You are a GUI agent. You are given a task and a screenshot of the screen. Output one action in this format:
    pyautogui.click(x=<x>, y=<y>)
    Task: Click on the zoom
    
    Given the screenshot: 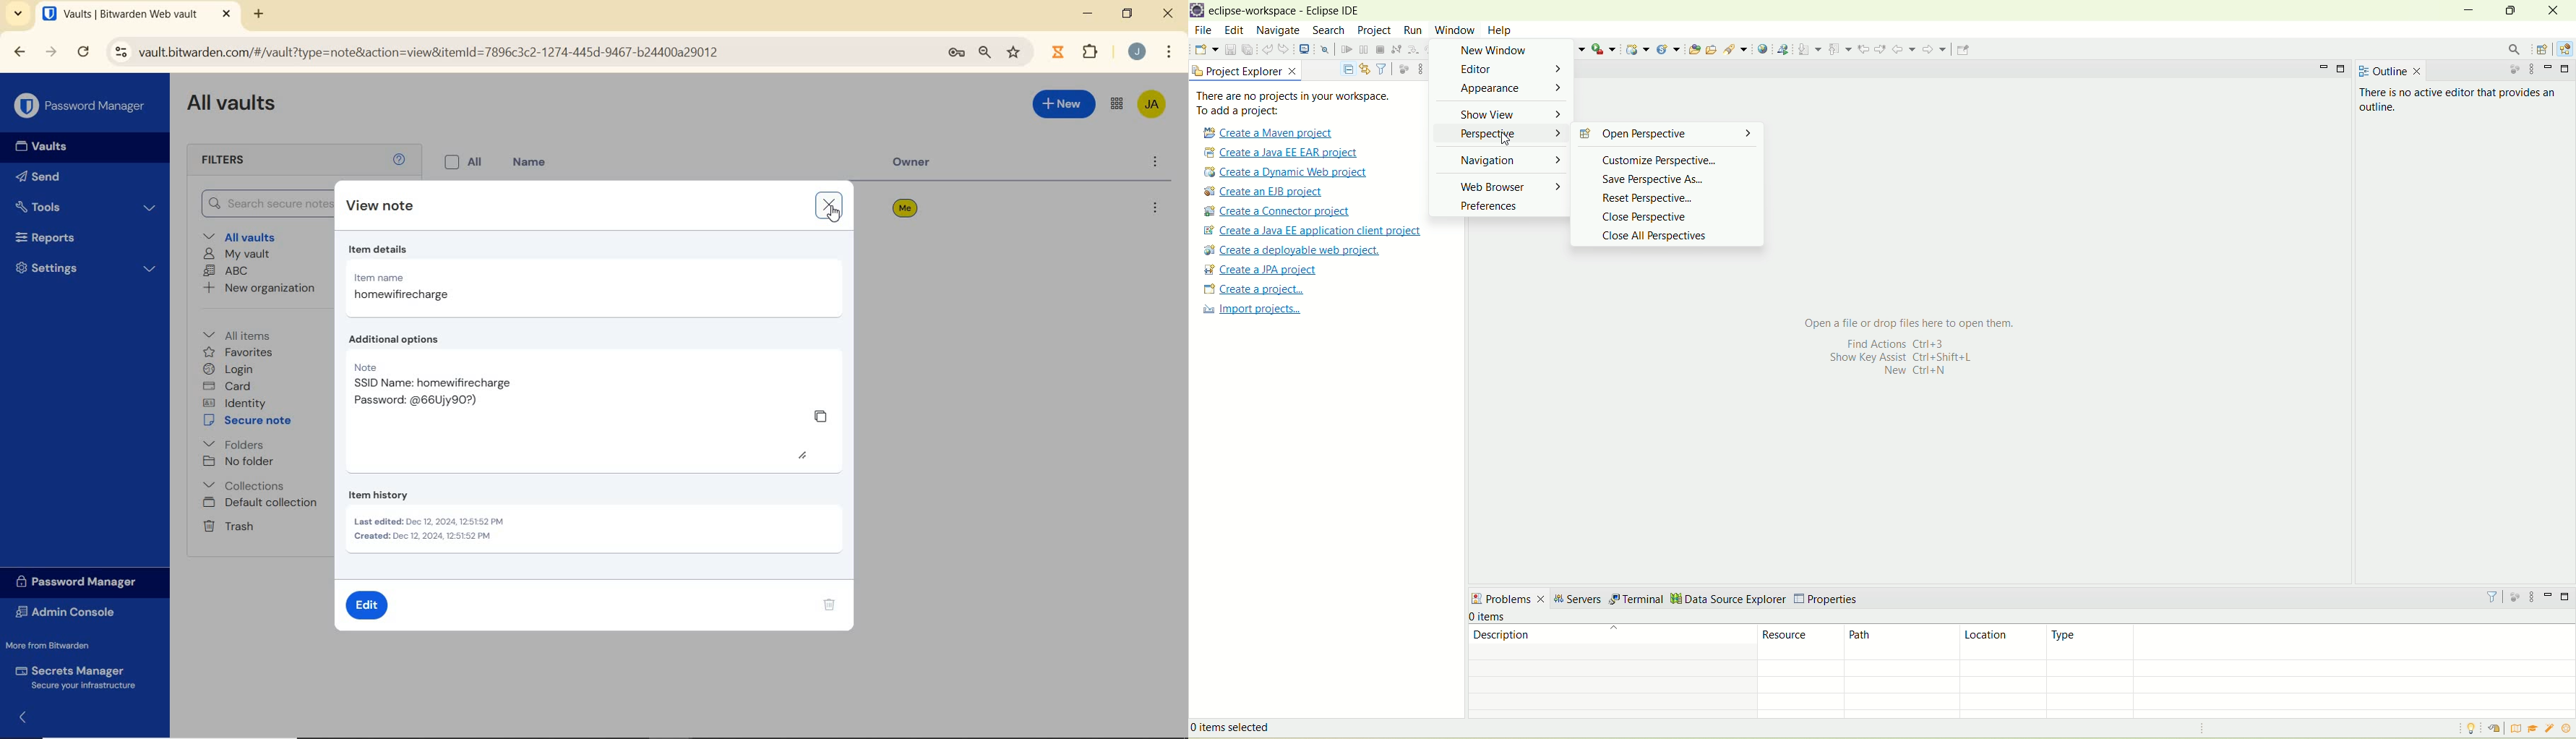 What is the action you would take?
    pyautogui.click(x=986, y=54)
    